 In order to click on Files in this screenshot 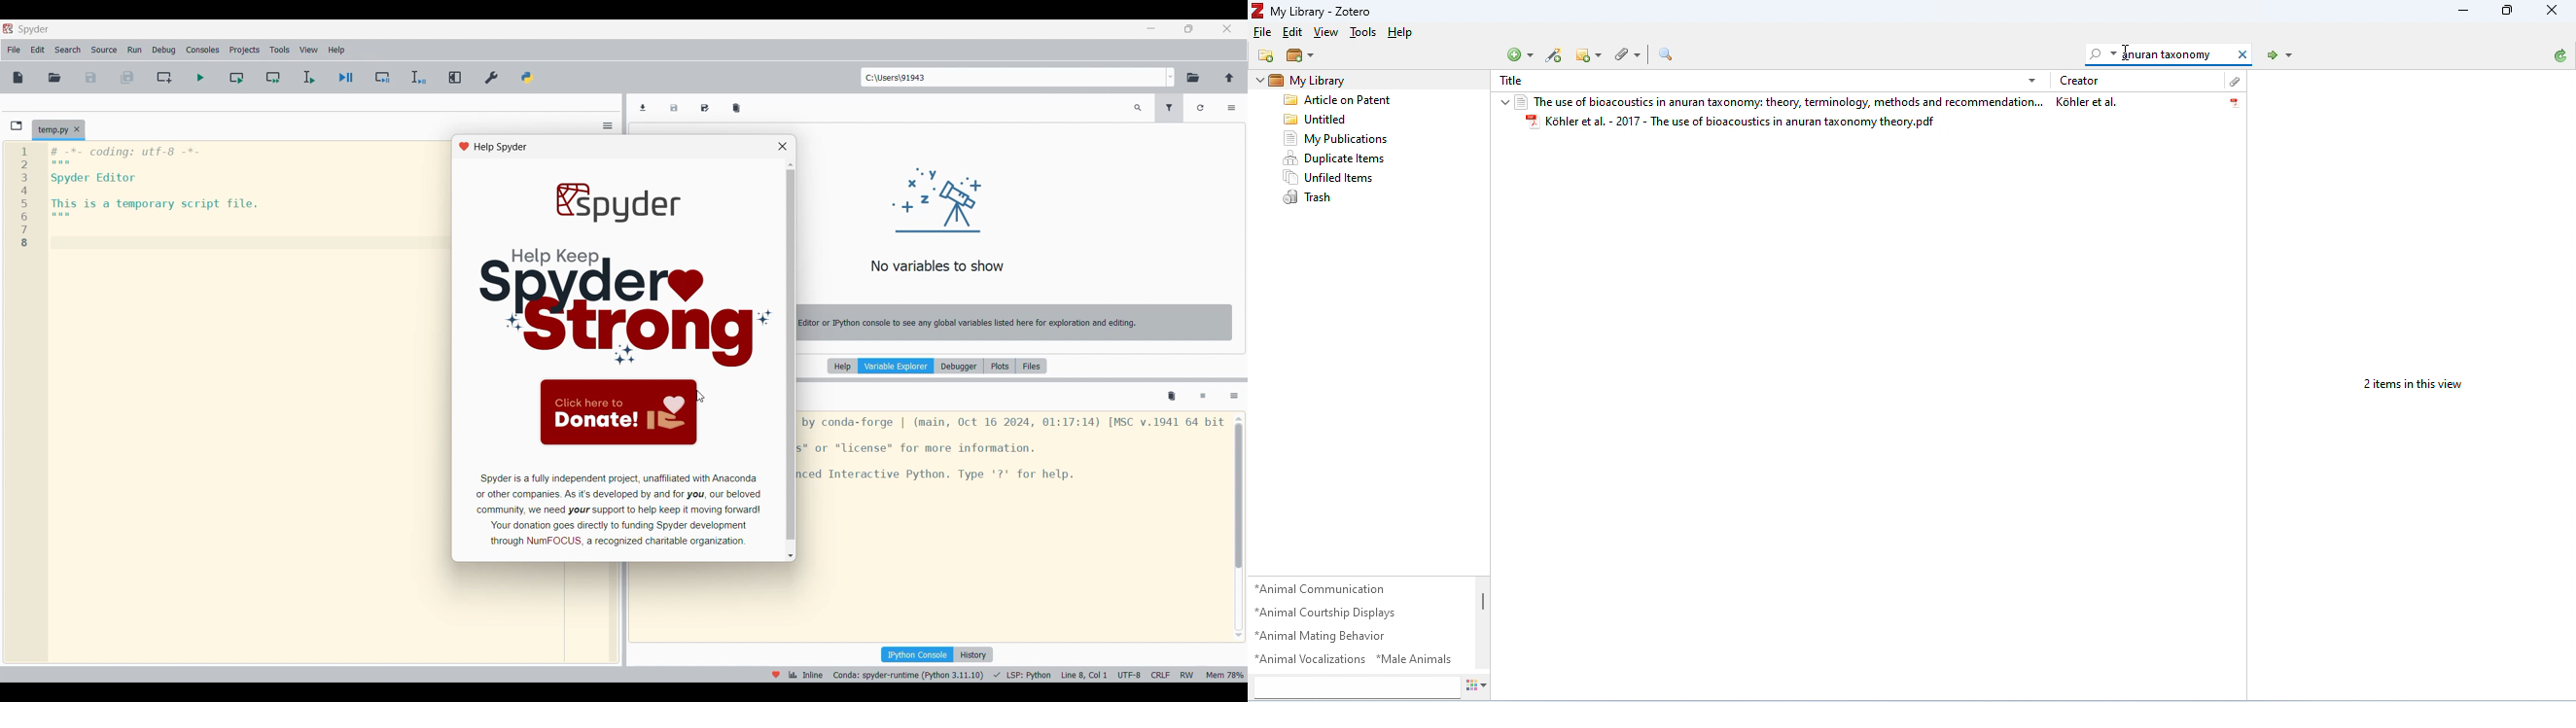, I will do `click(1032, 366)`.